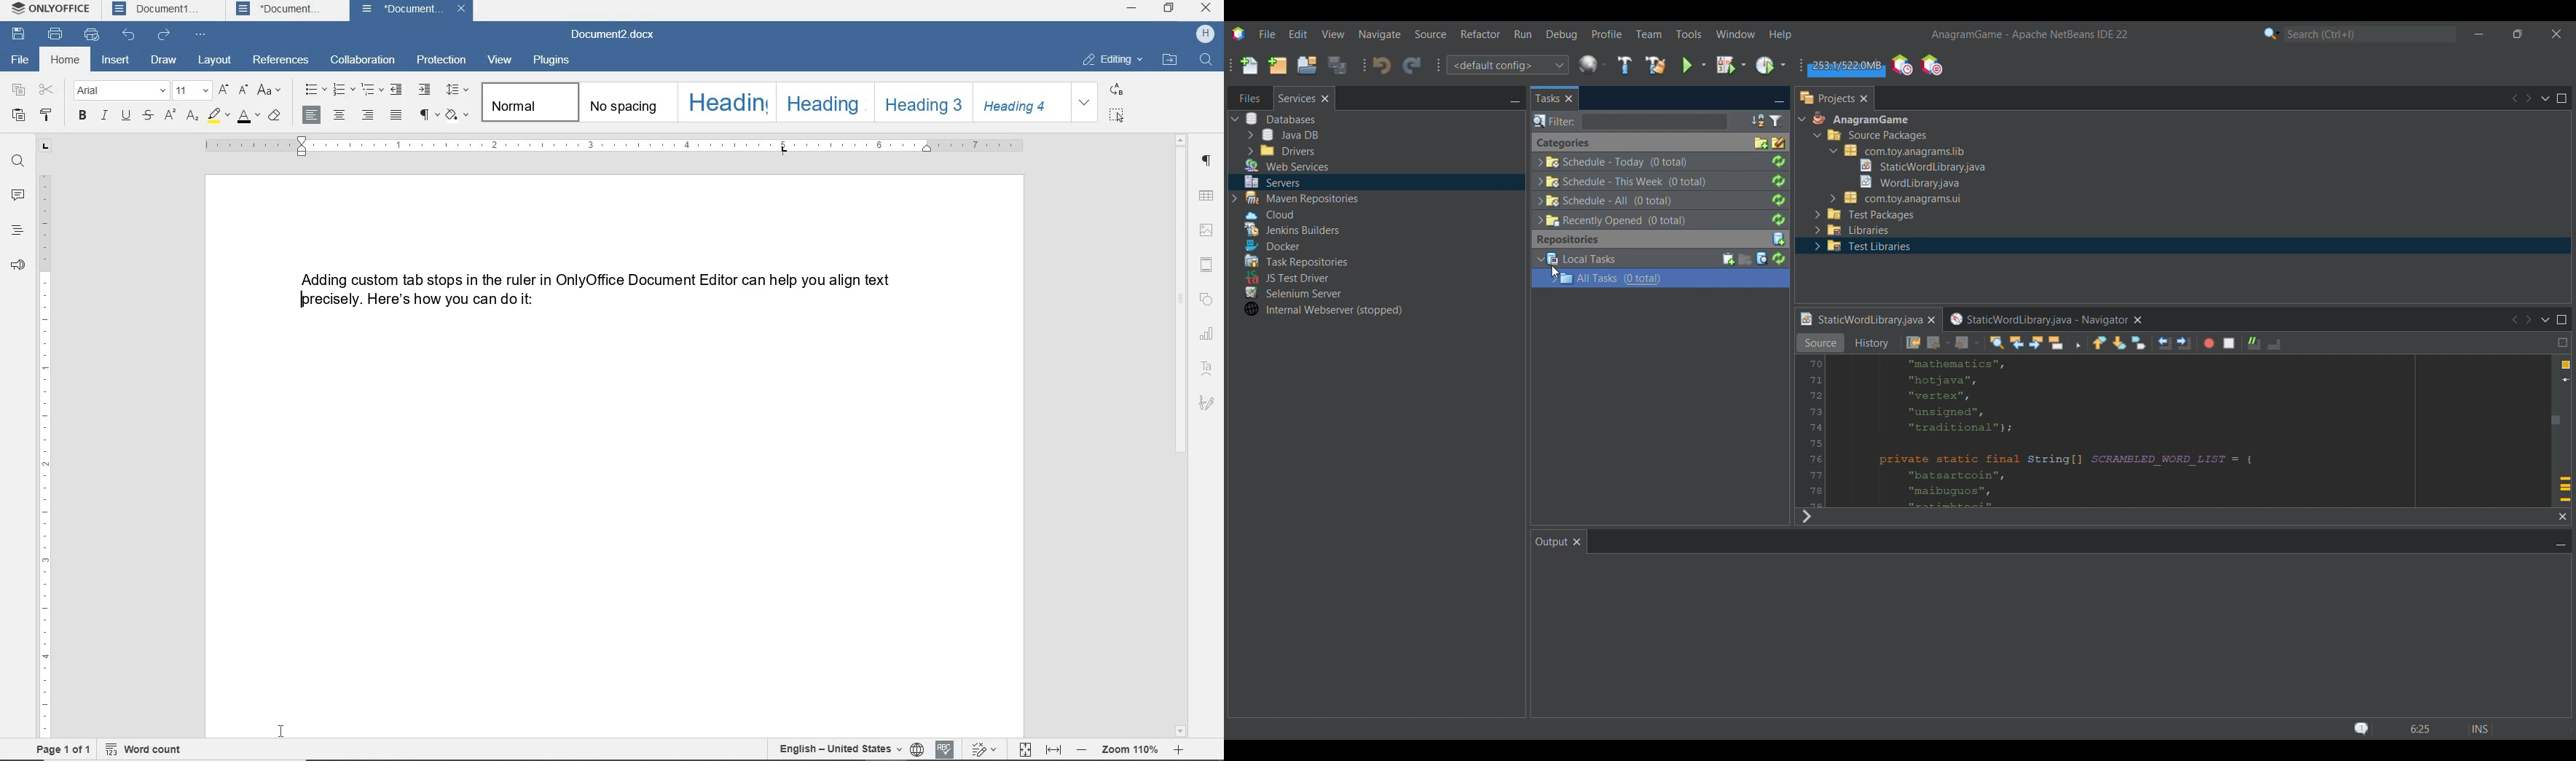 Image resolution: width=2576 pixels, height=784 pixels. I want to click on cursor, so click(283, 731).